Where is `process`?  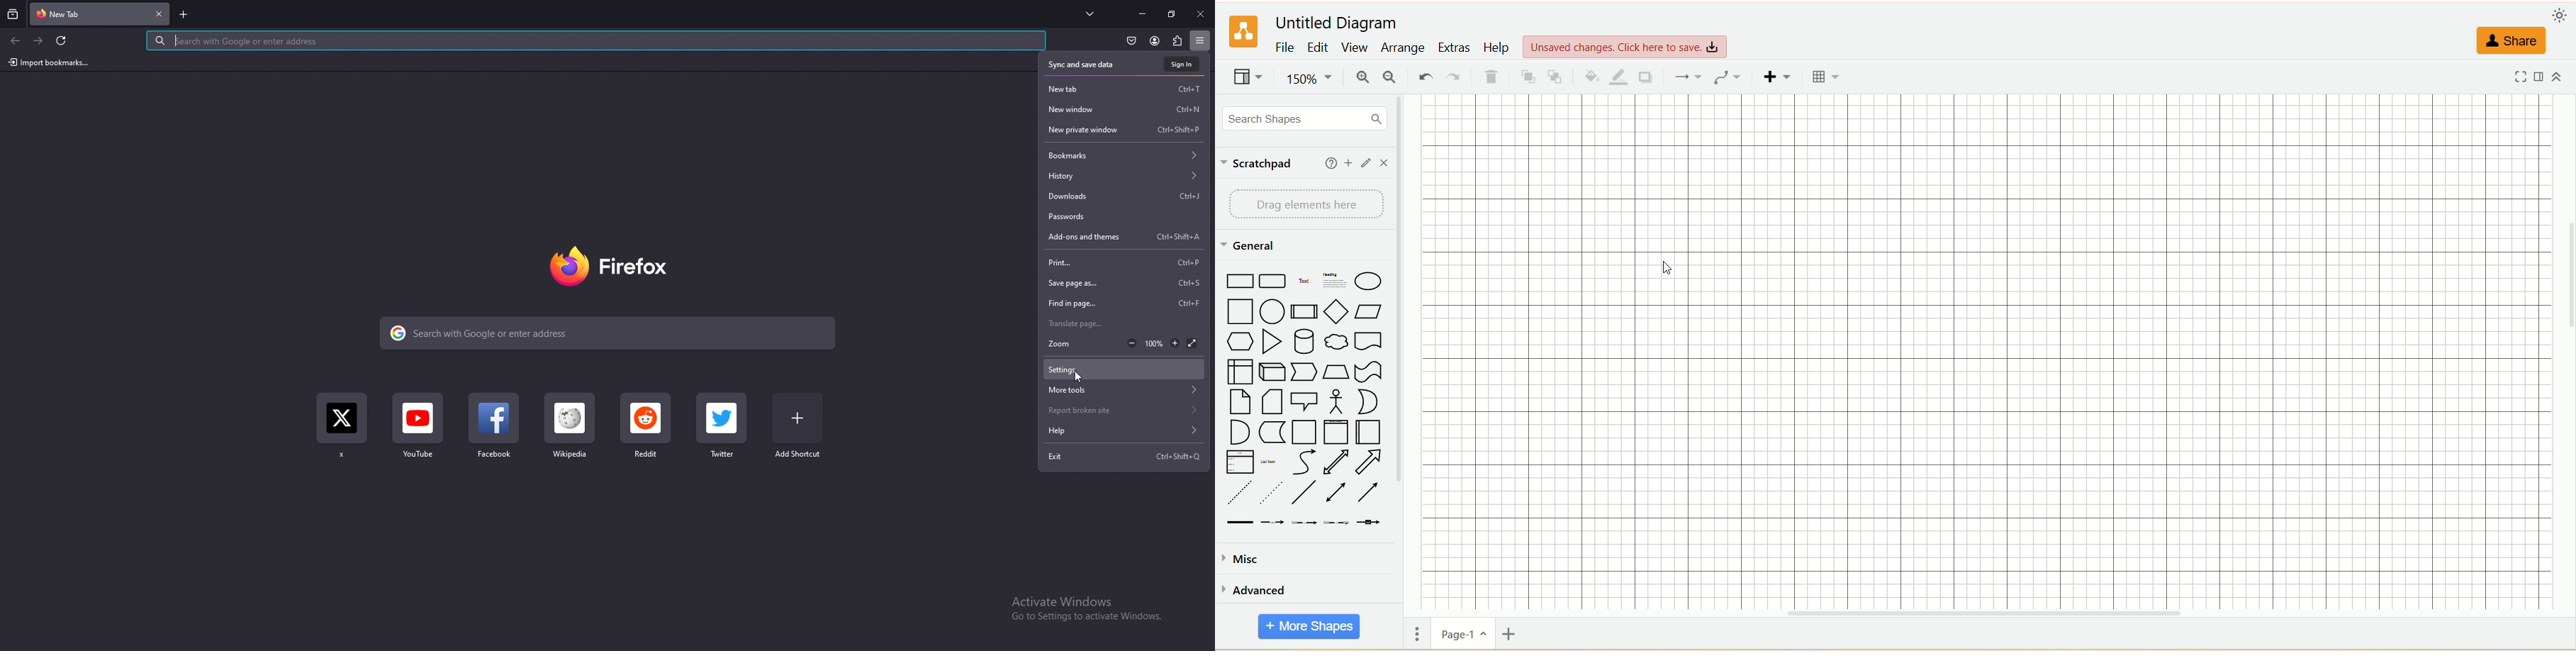 process is located at coordinates (1304, 311).